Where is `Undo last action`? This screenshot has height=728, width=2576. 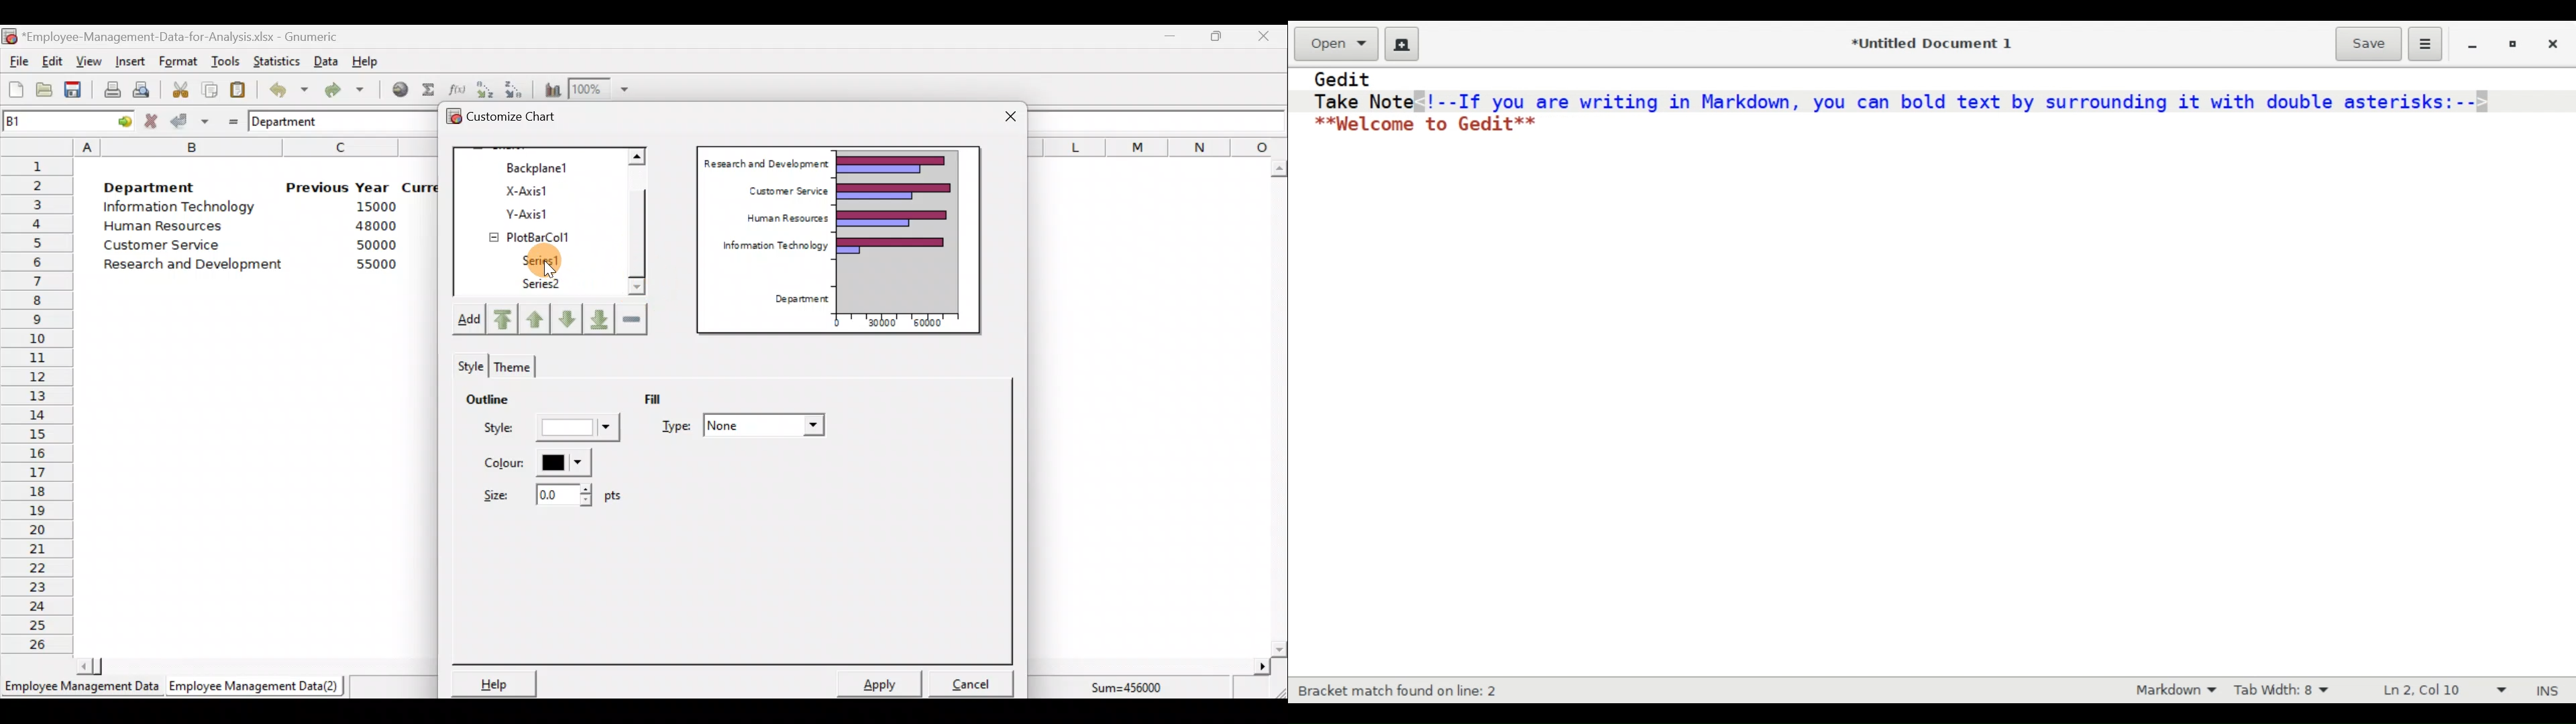
Undo last action is located at coordinates (281, 86).